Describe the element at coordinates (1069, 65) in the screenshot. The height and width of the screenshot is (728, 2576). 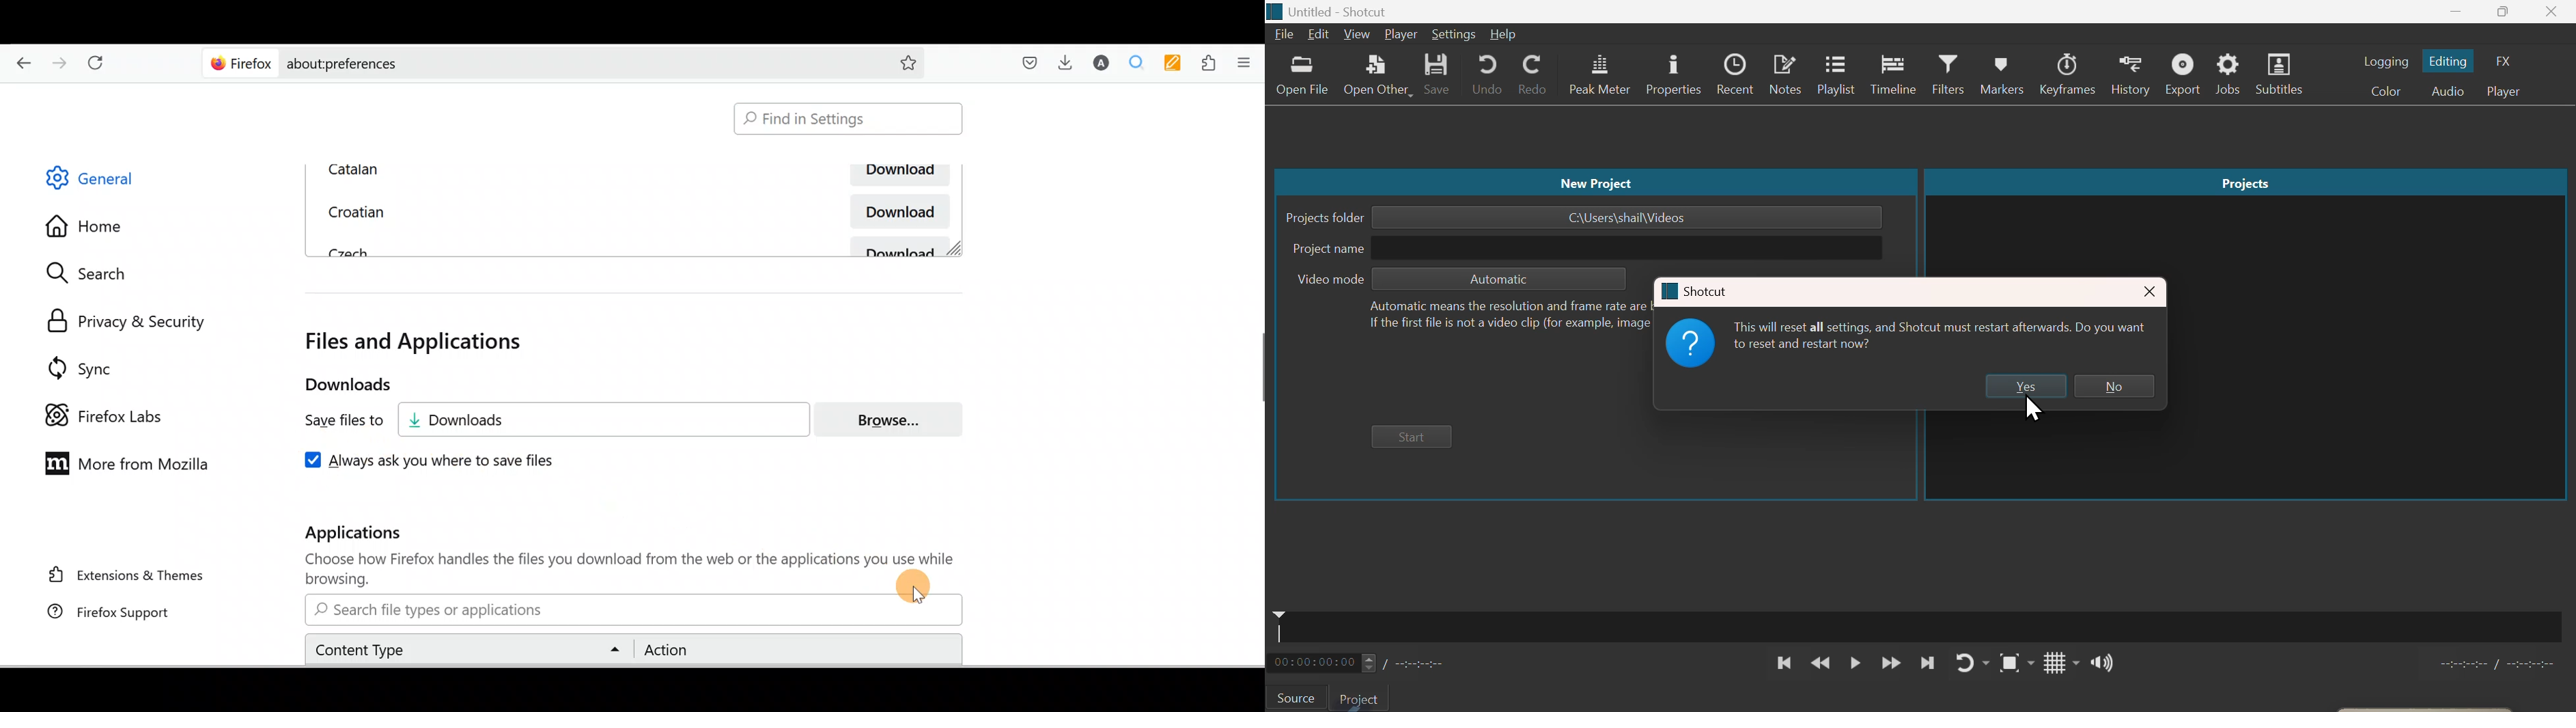
I see `Downloads` at that location.